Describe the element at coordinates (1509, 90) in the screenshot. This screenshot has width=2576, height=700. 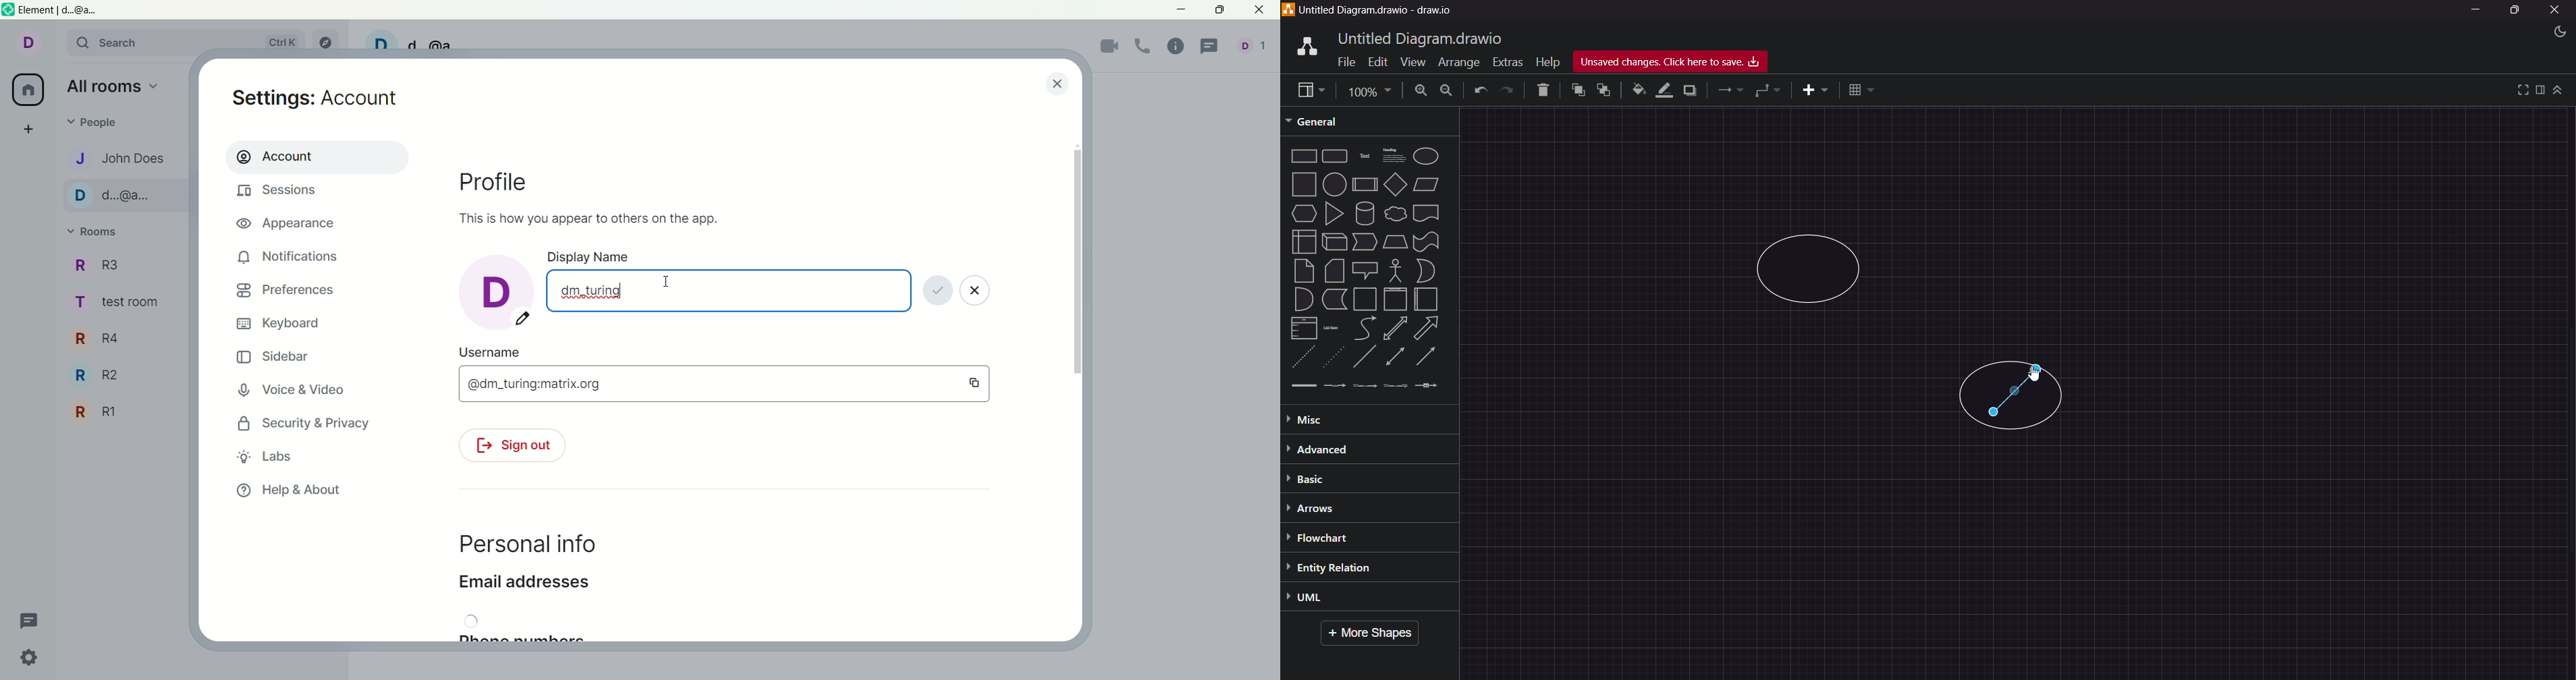
I see `Redo` at that location.